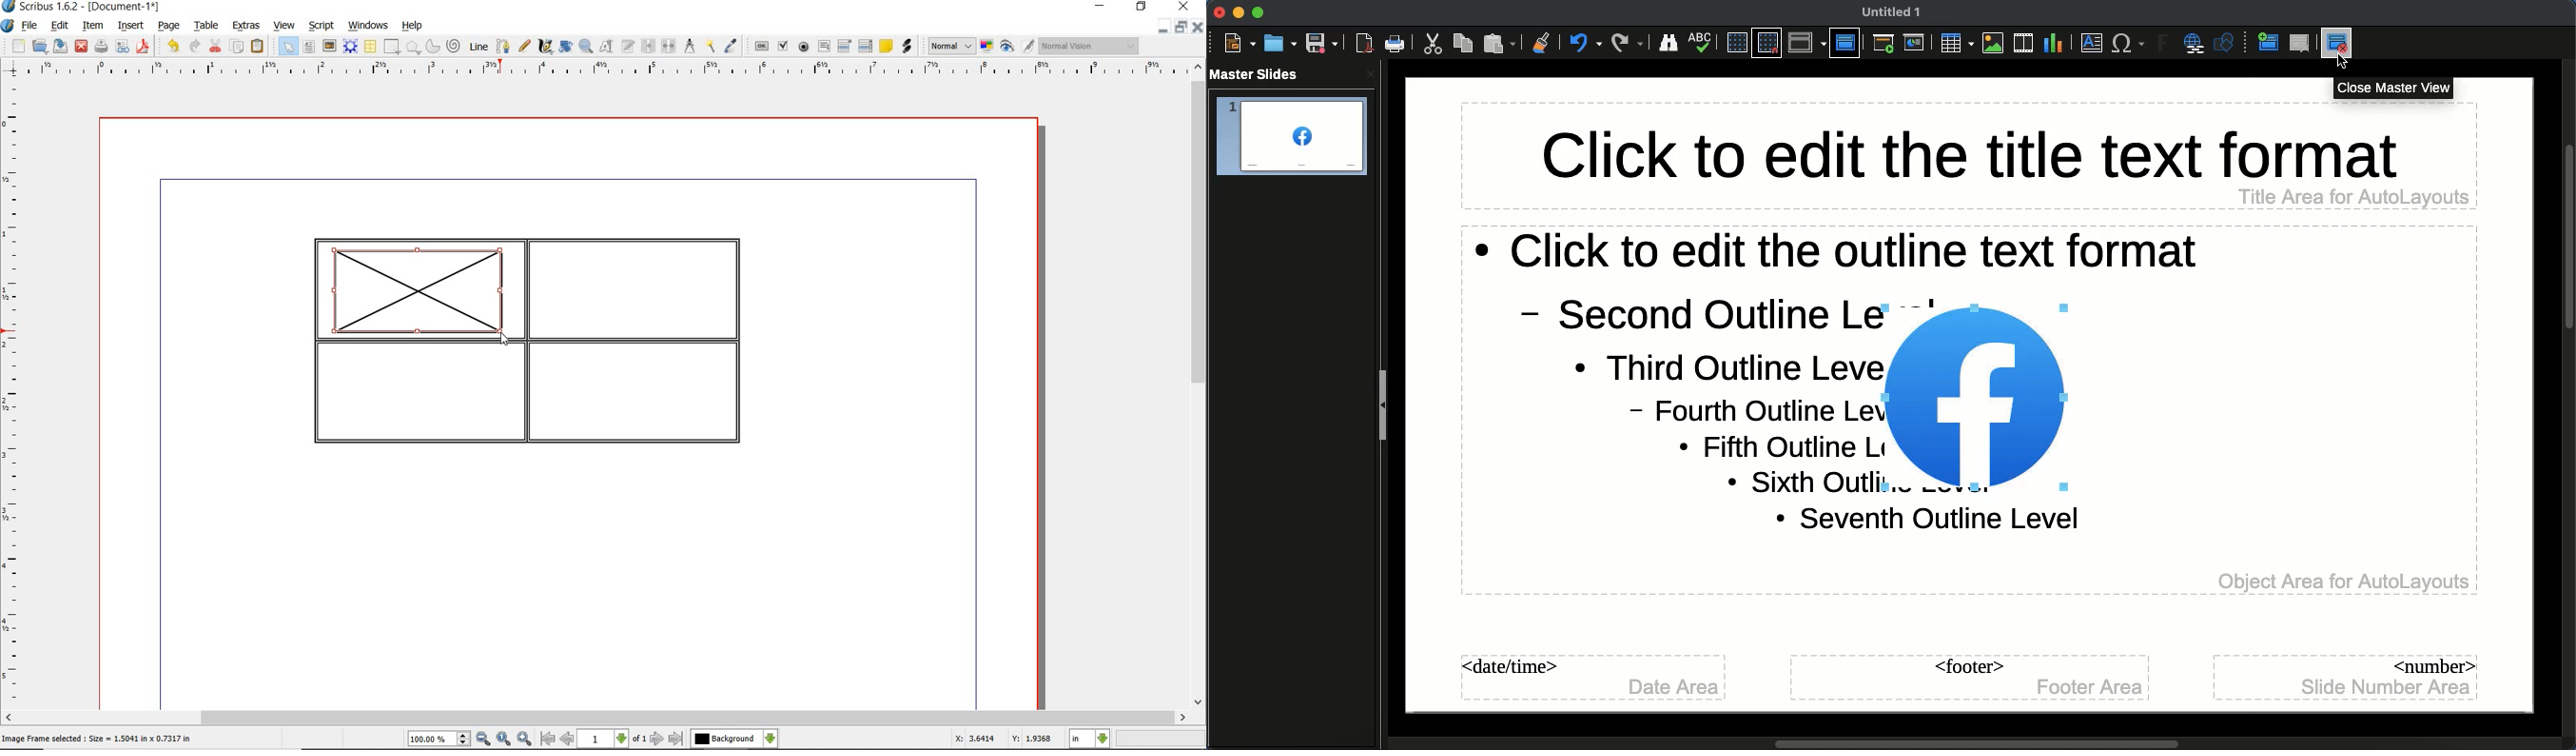  Describe the element at coordinates (439, 740) in the screenshot. I see `select current zoom level` at that location.